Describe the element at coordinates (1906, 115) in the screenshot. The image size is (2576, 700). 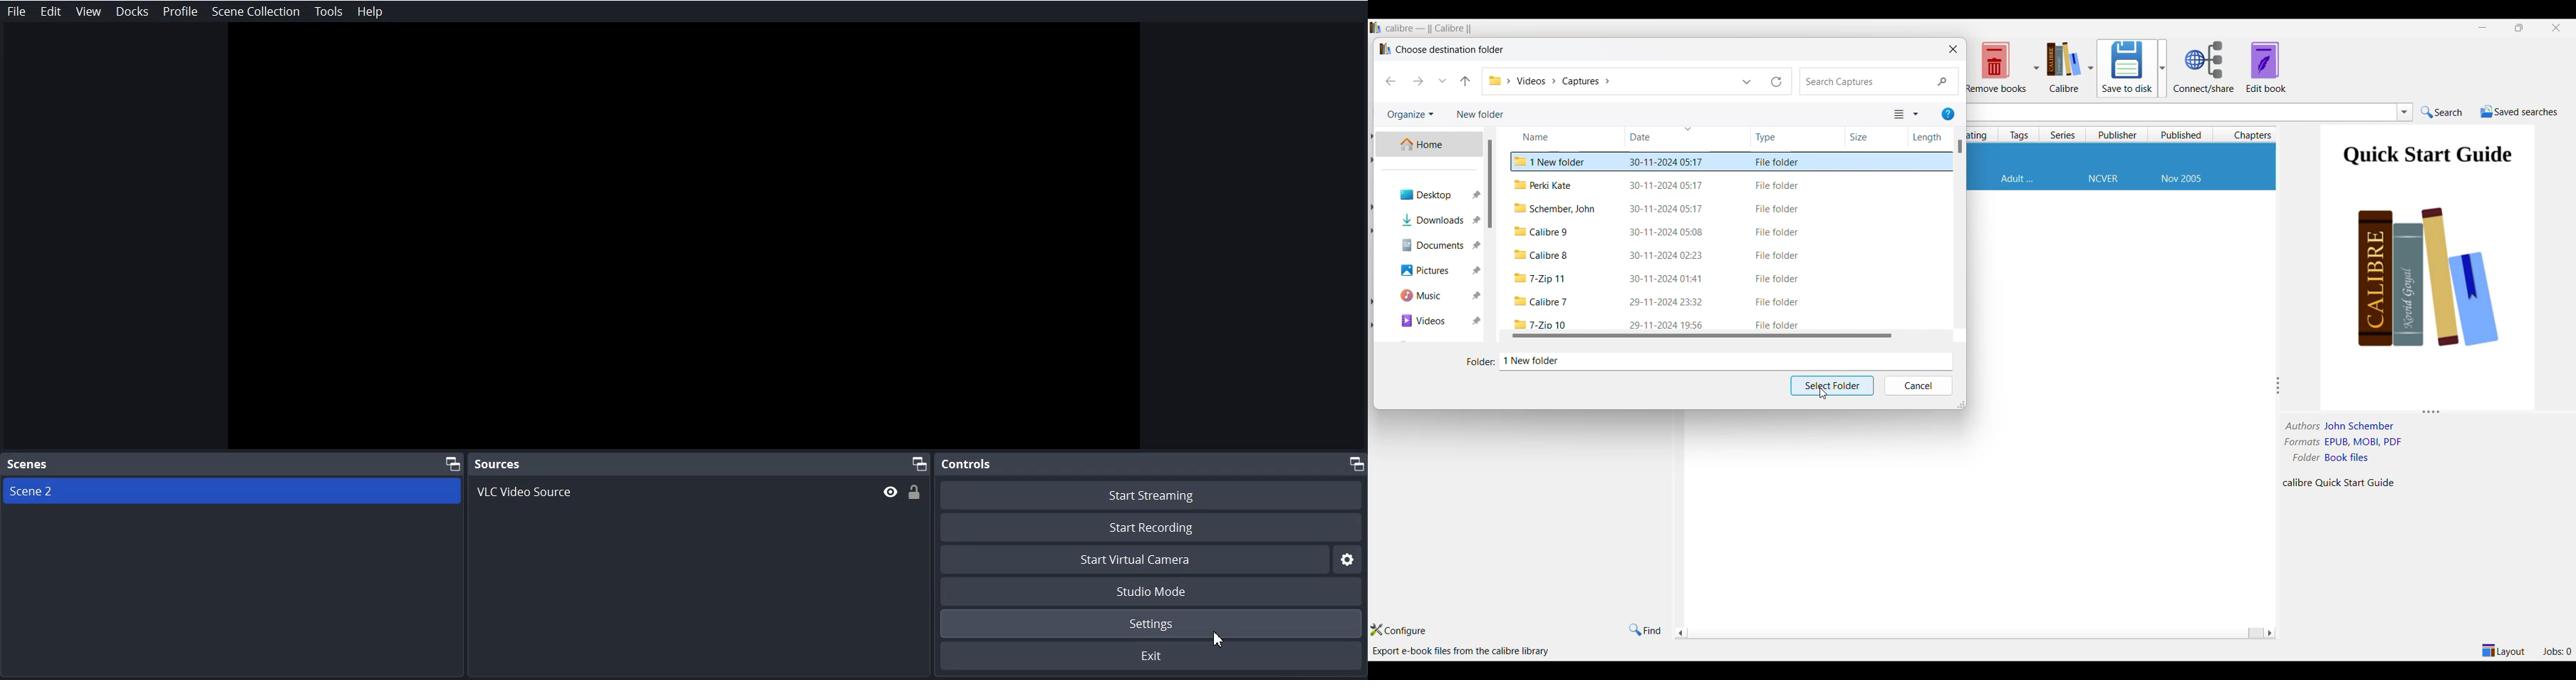
I see `Sort options` at that location.